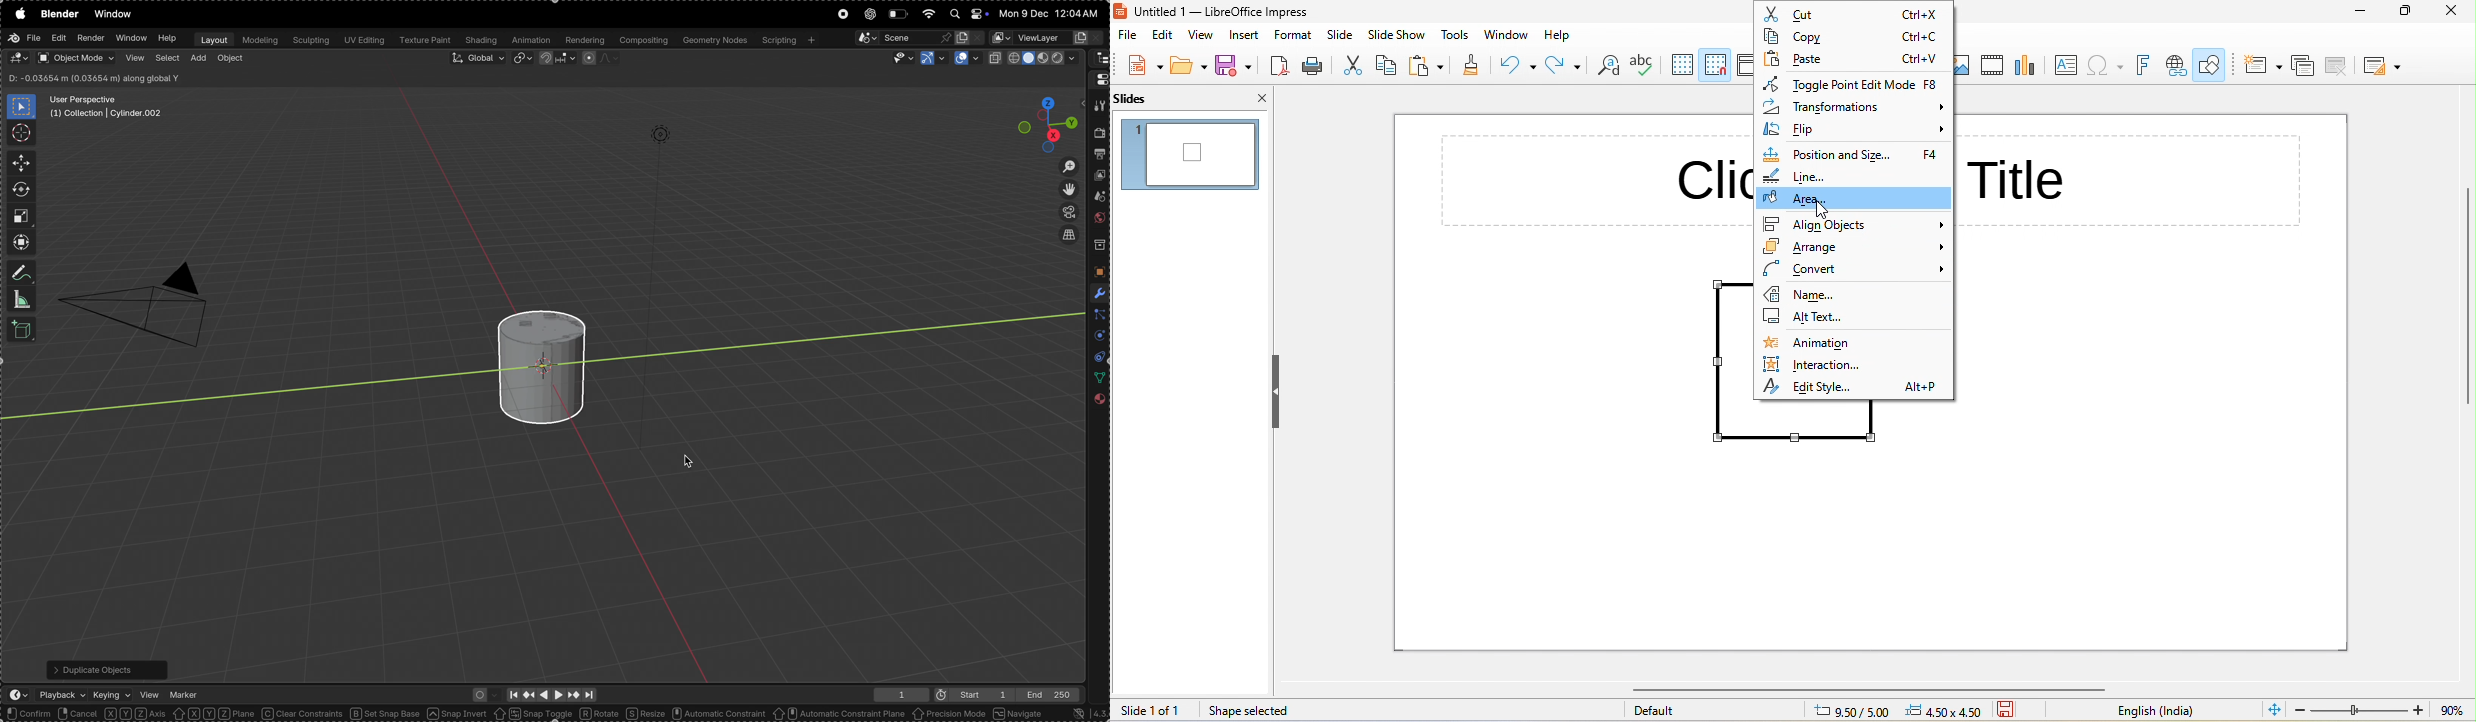 The height and width of the screenshot is (728, 2492). Describe the element at coordinates (1160, 97) in the screenshot. I see `slides` at that location.